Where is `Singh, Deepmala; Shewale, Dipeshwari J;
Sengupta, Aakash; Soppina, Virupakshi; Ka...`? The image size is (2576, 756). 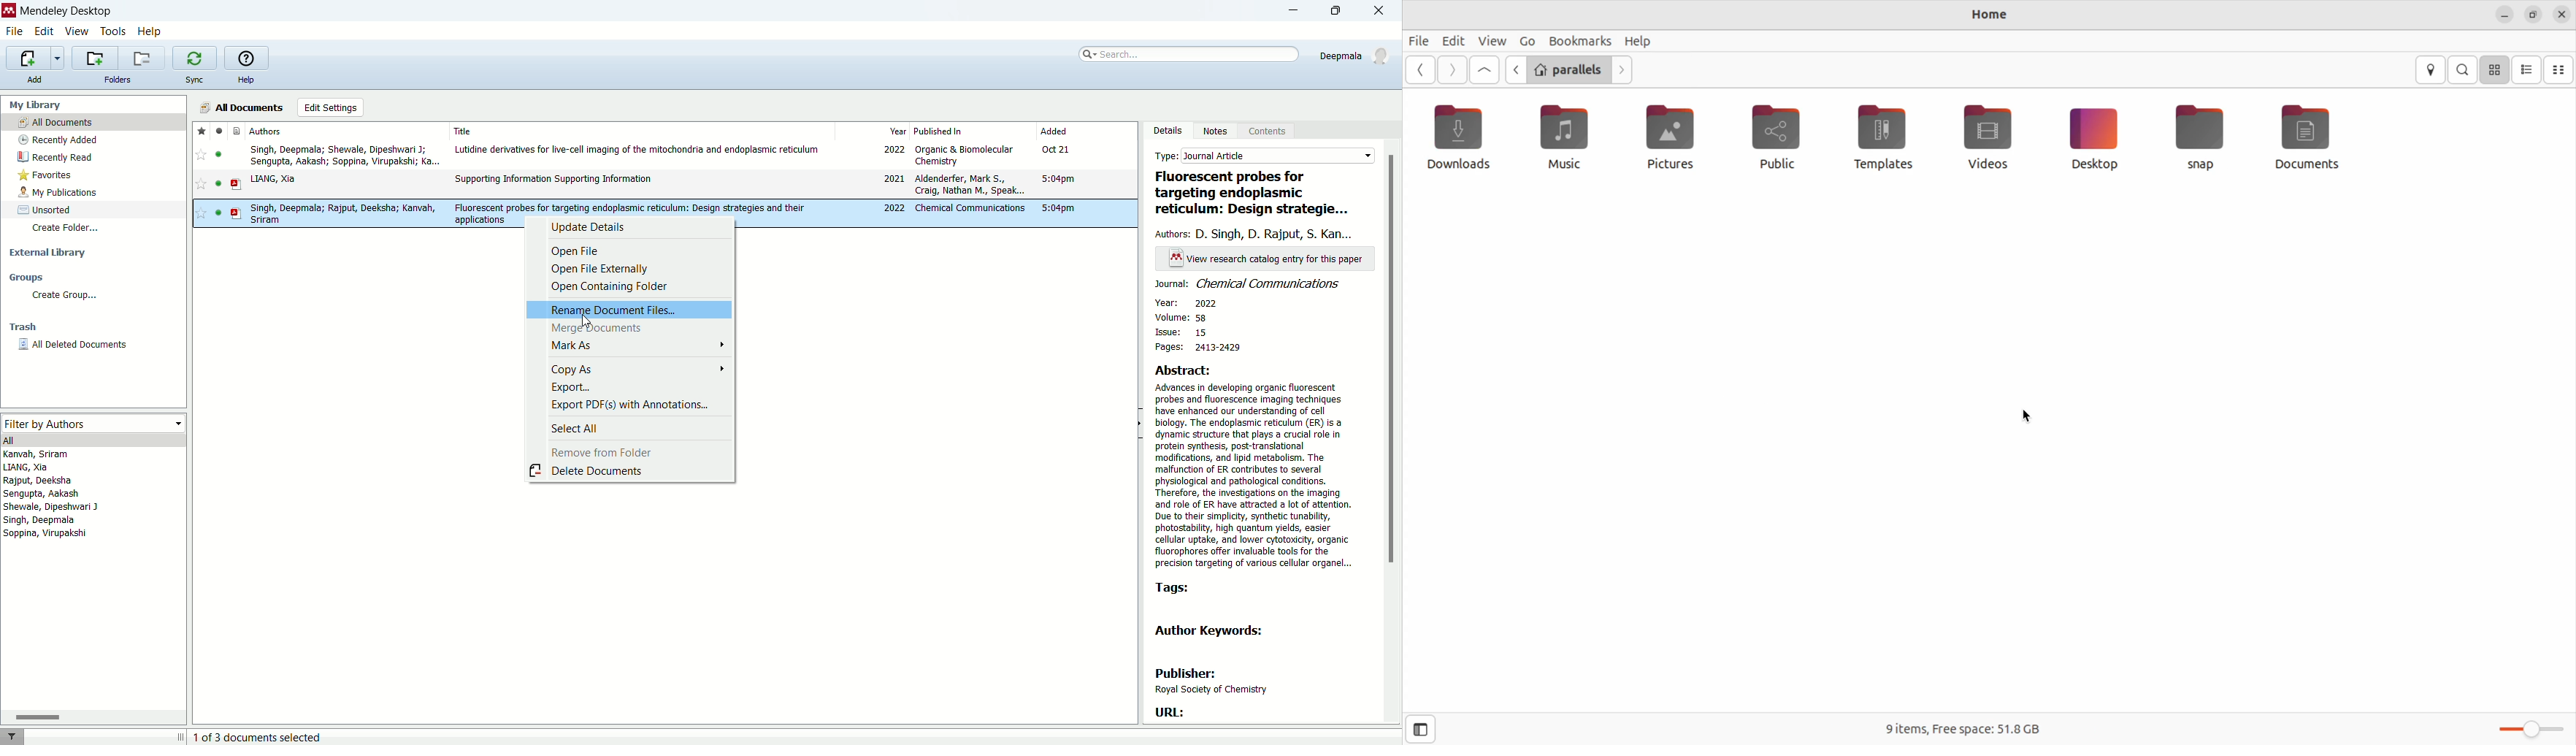
Singh, Deepmala; Shewale, Dipeshwari J;
Sengupta, Aakash; Soppina, Virupakshi; Ka... is located at coordinates (342, 155).